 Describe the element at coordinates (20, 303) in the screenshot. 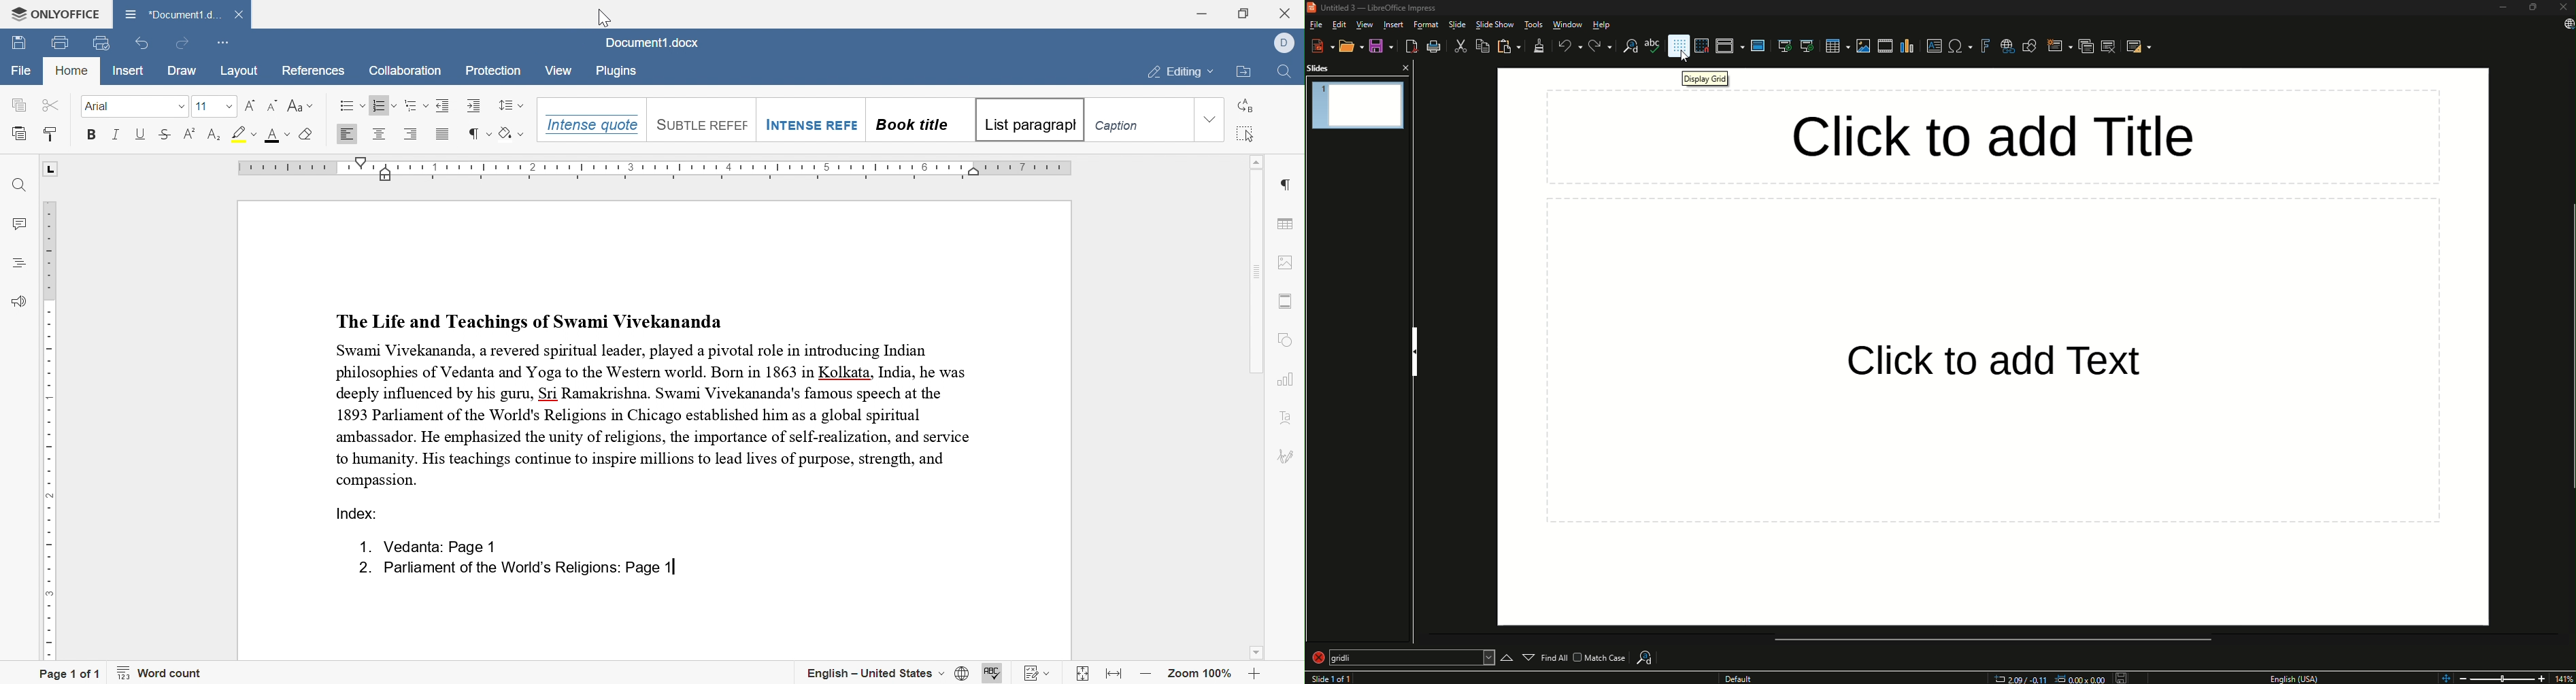

I see `feedback and support` at that location.